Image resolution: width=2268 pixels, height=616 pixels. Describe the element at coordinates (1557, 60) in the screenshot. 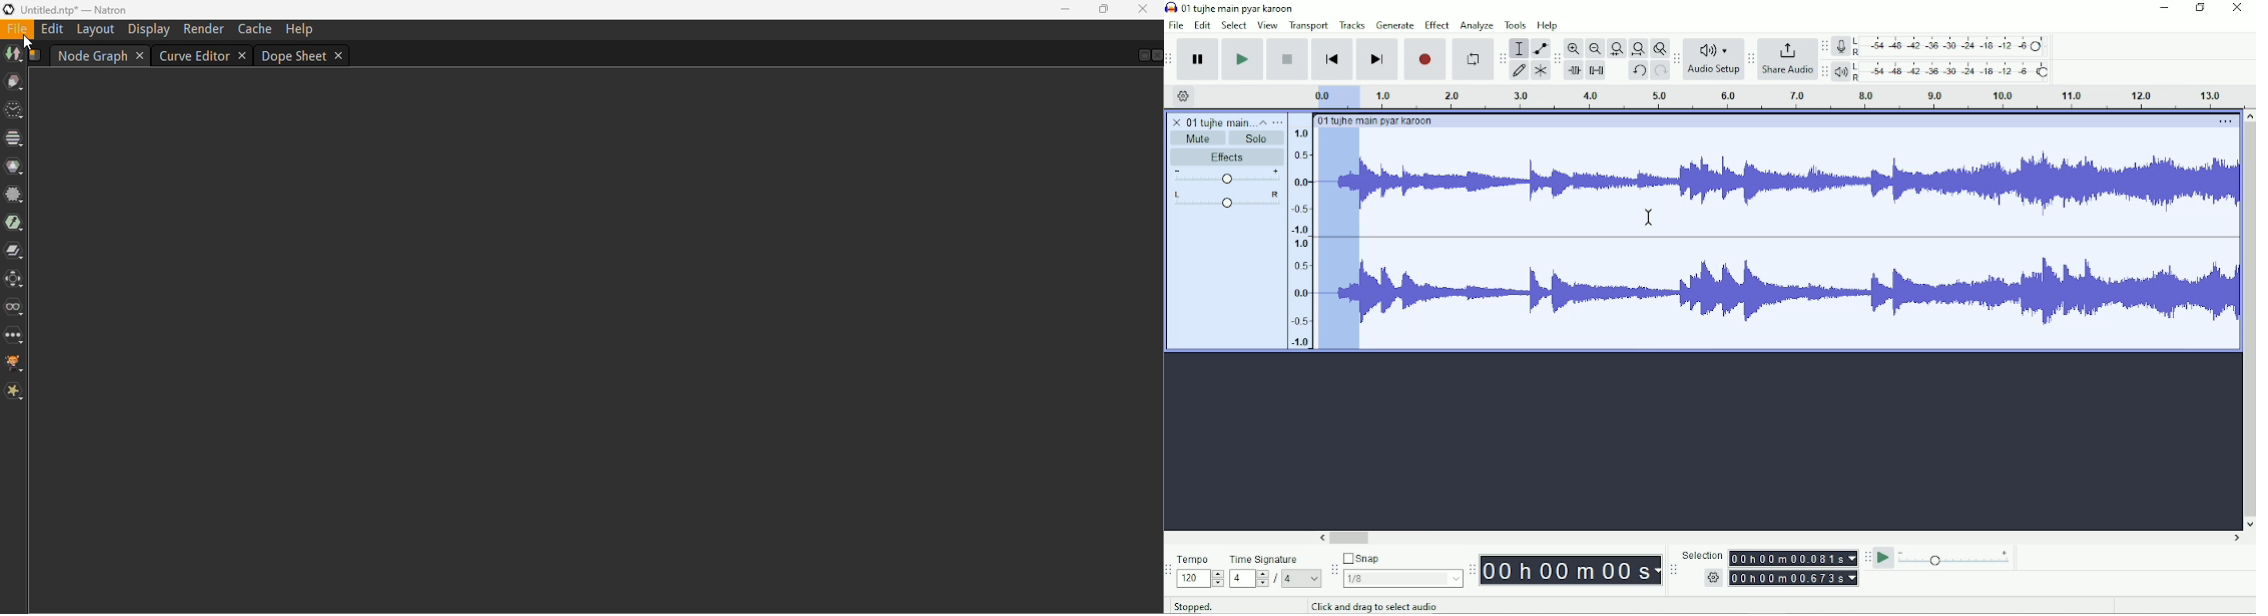

I see `Audacity edit toolbar` at that location.